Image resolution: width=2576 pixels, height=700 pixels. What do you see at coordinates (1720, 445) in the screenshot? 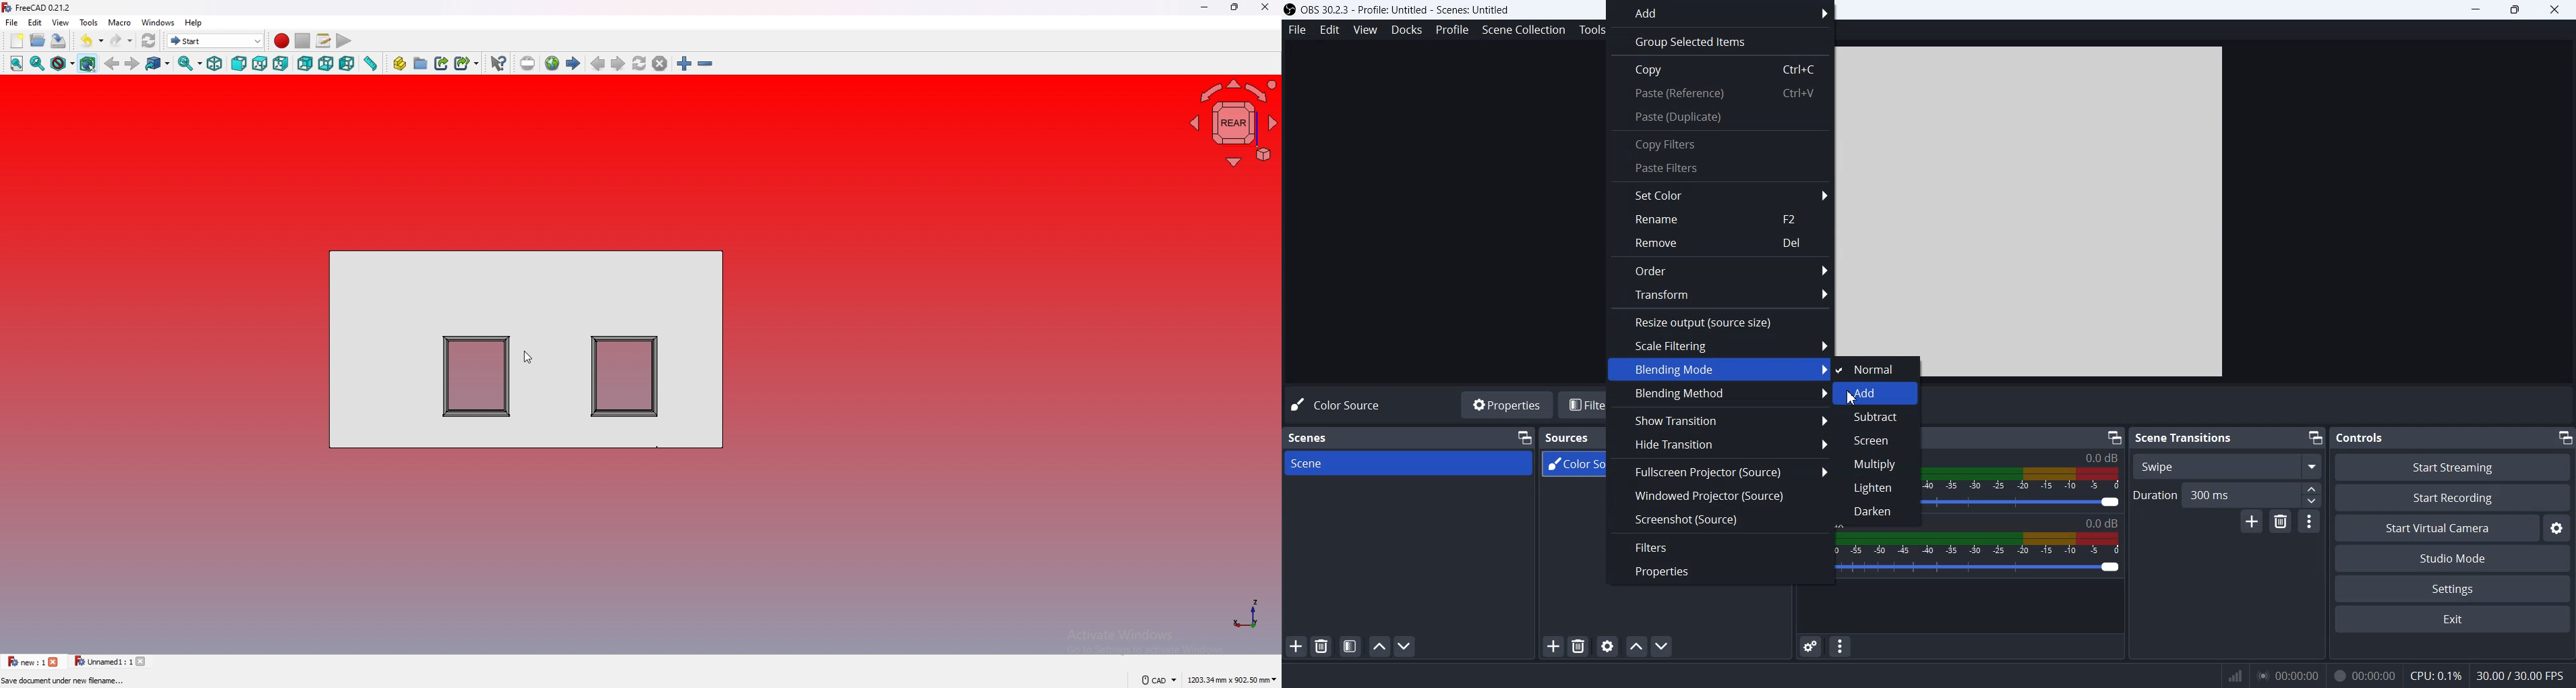
I see `Hide Transition` at bounding box center [1720, 445].